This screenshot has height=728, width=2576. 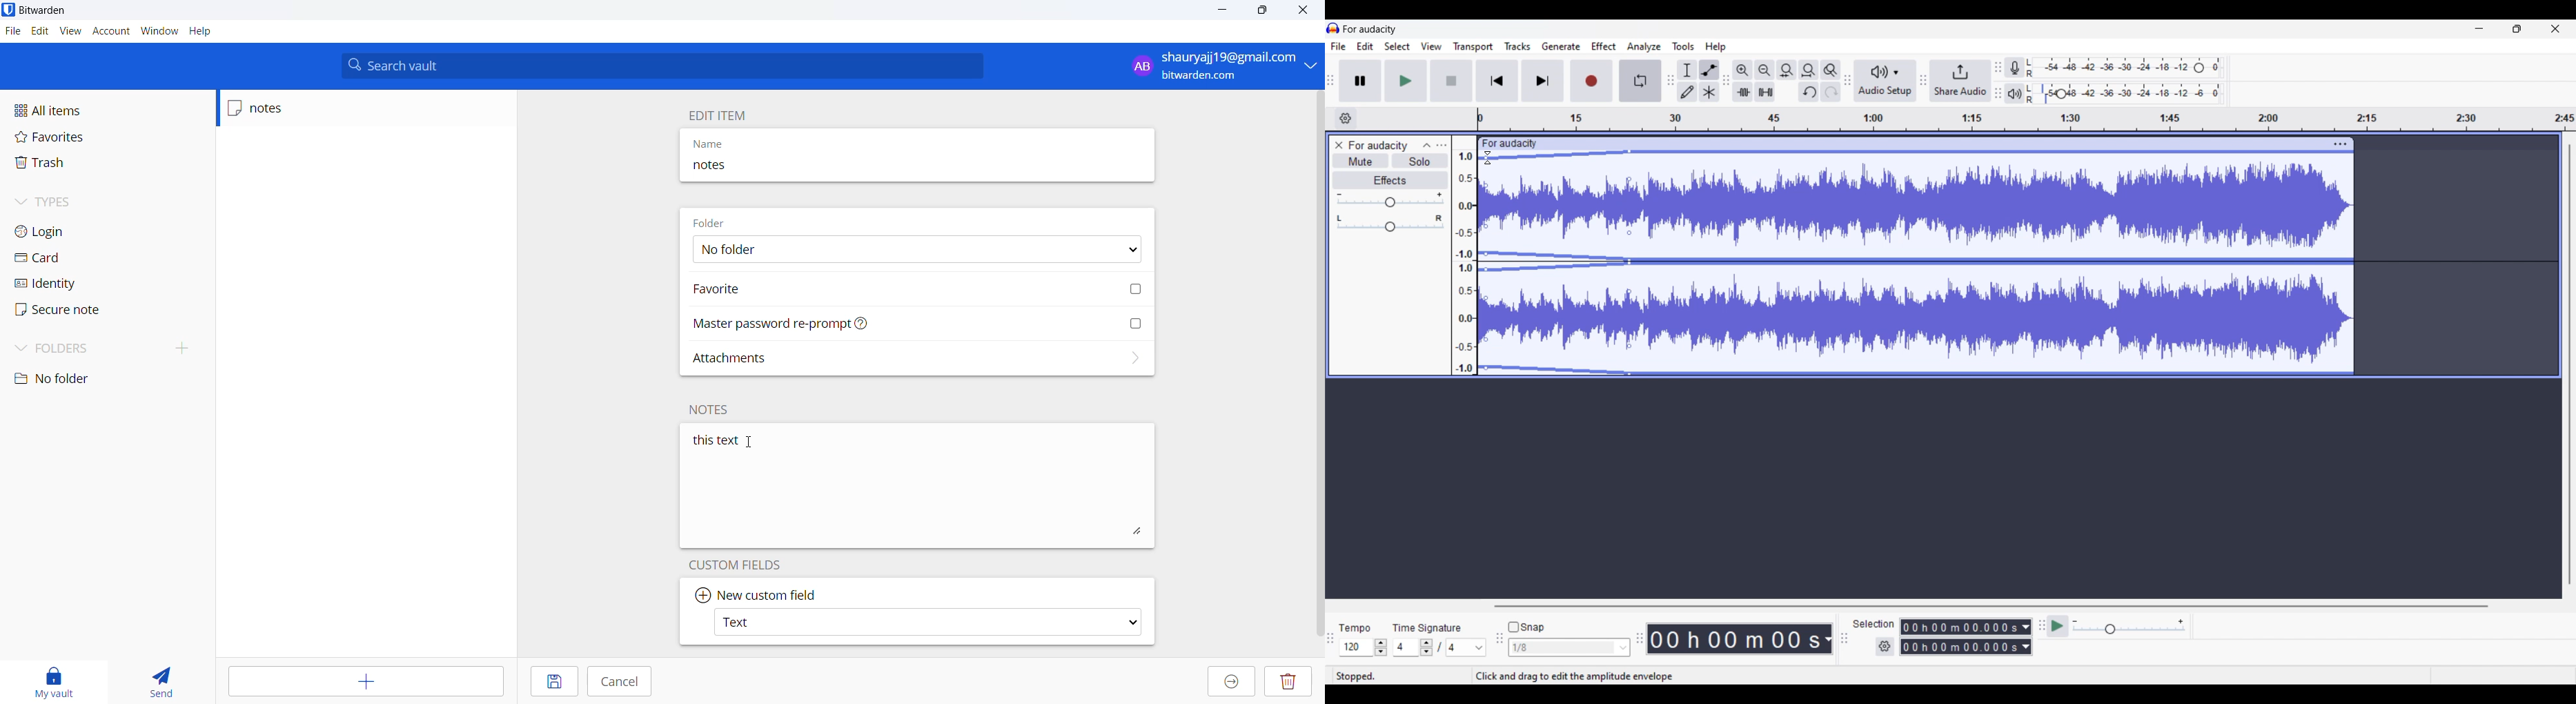 What do you see at coordinates (1489, 160) in the screenshot?
I see `cursor` at bounding box center [1489, 160].